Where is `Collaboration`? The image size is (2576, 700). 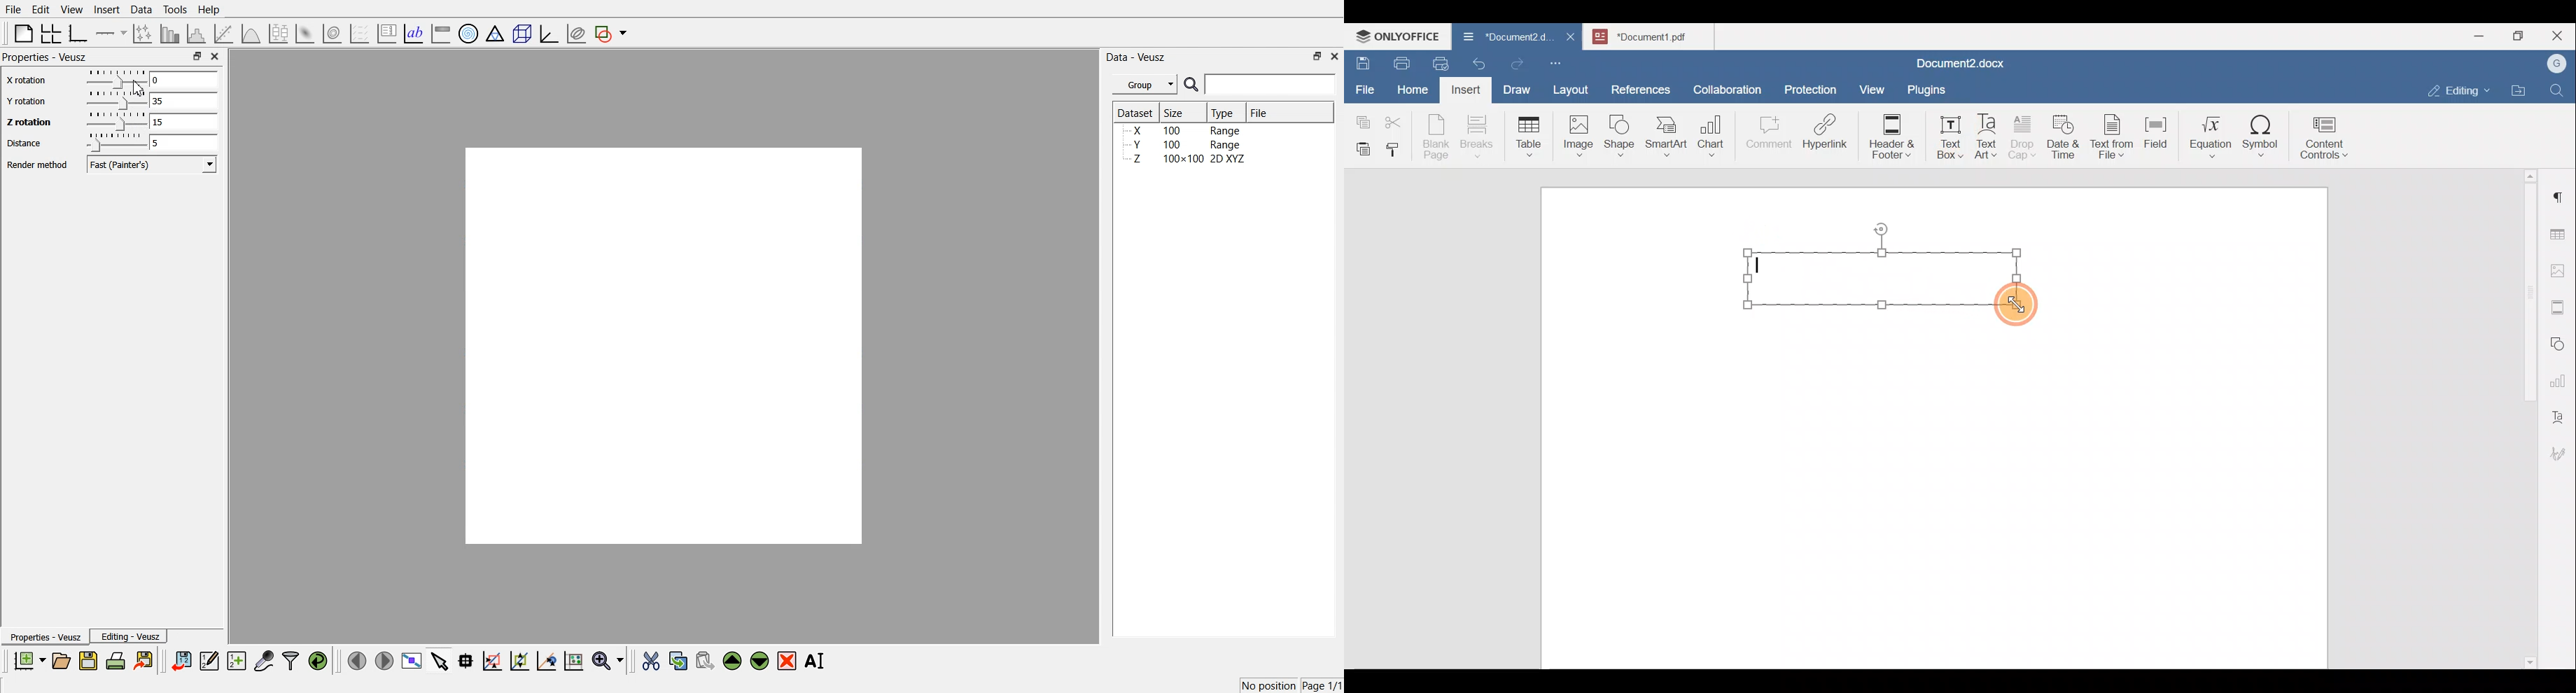 Collaboration is located at coordinates (1725, 83).